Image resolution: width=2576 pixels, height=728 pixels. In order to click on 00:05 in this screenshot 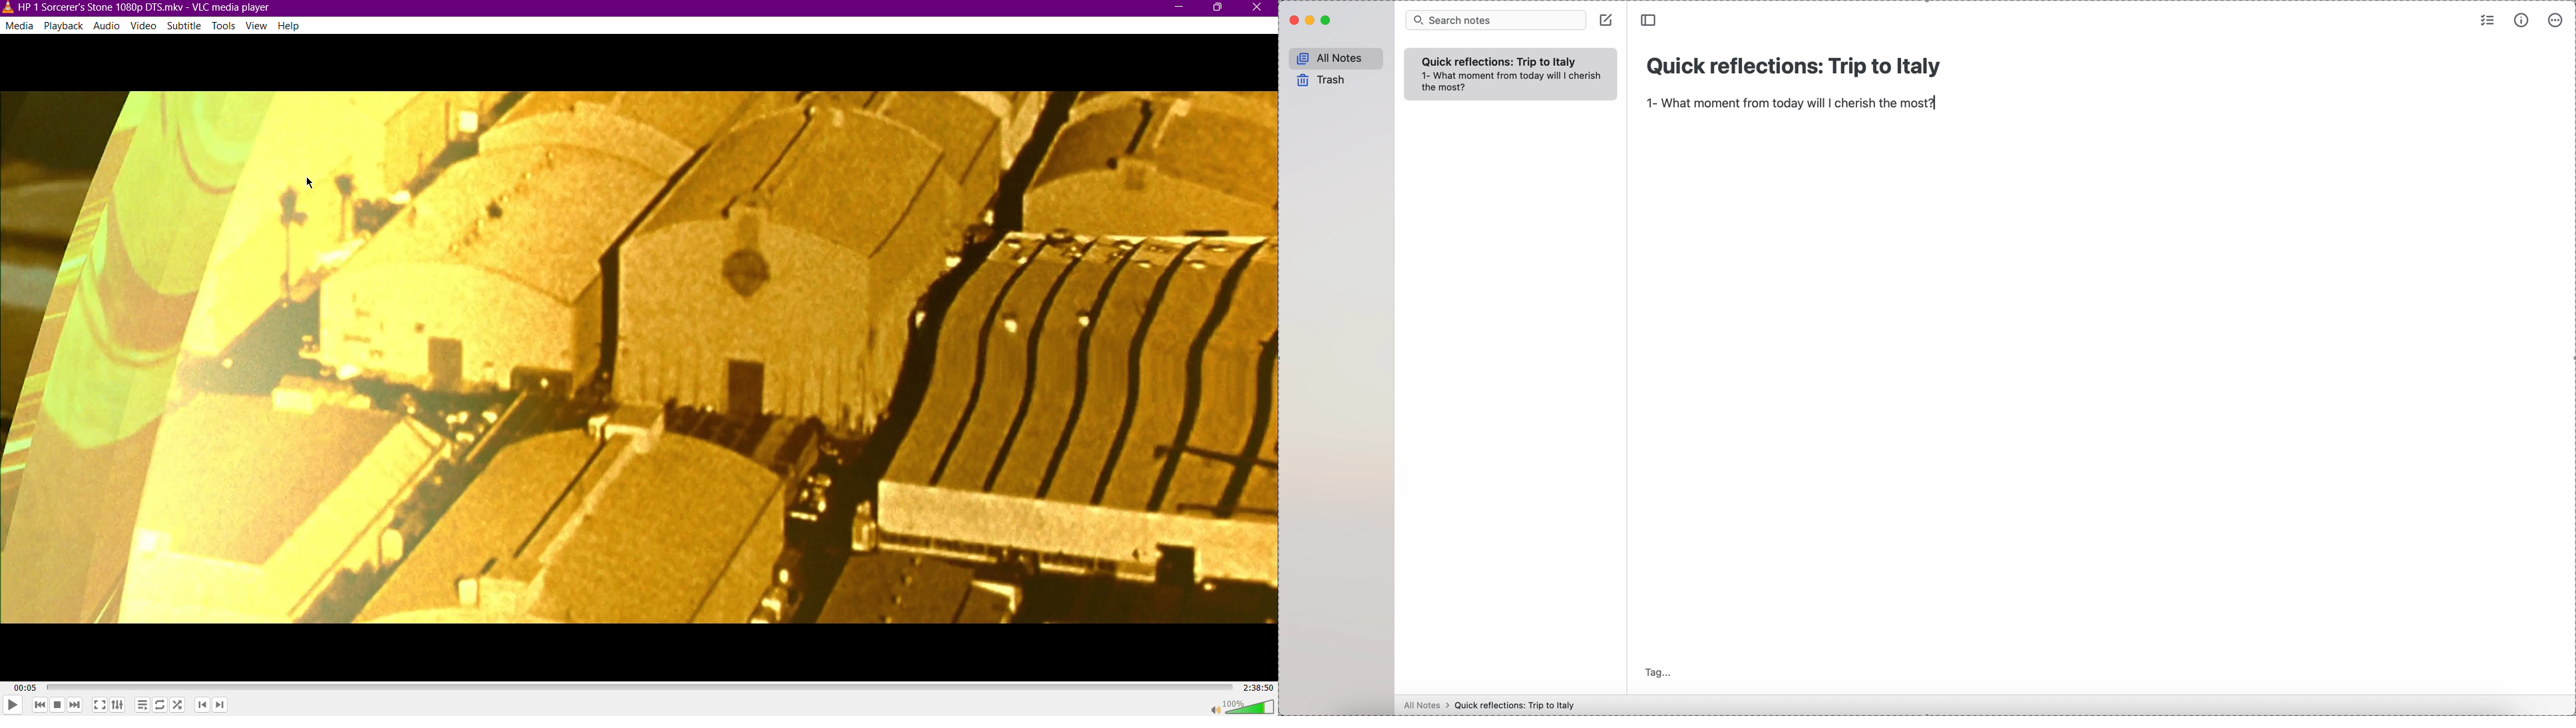, I will do `click(24, 686)`.